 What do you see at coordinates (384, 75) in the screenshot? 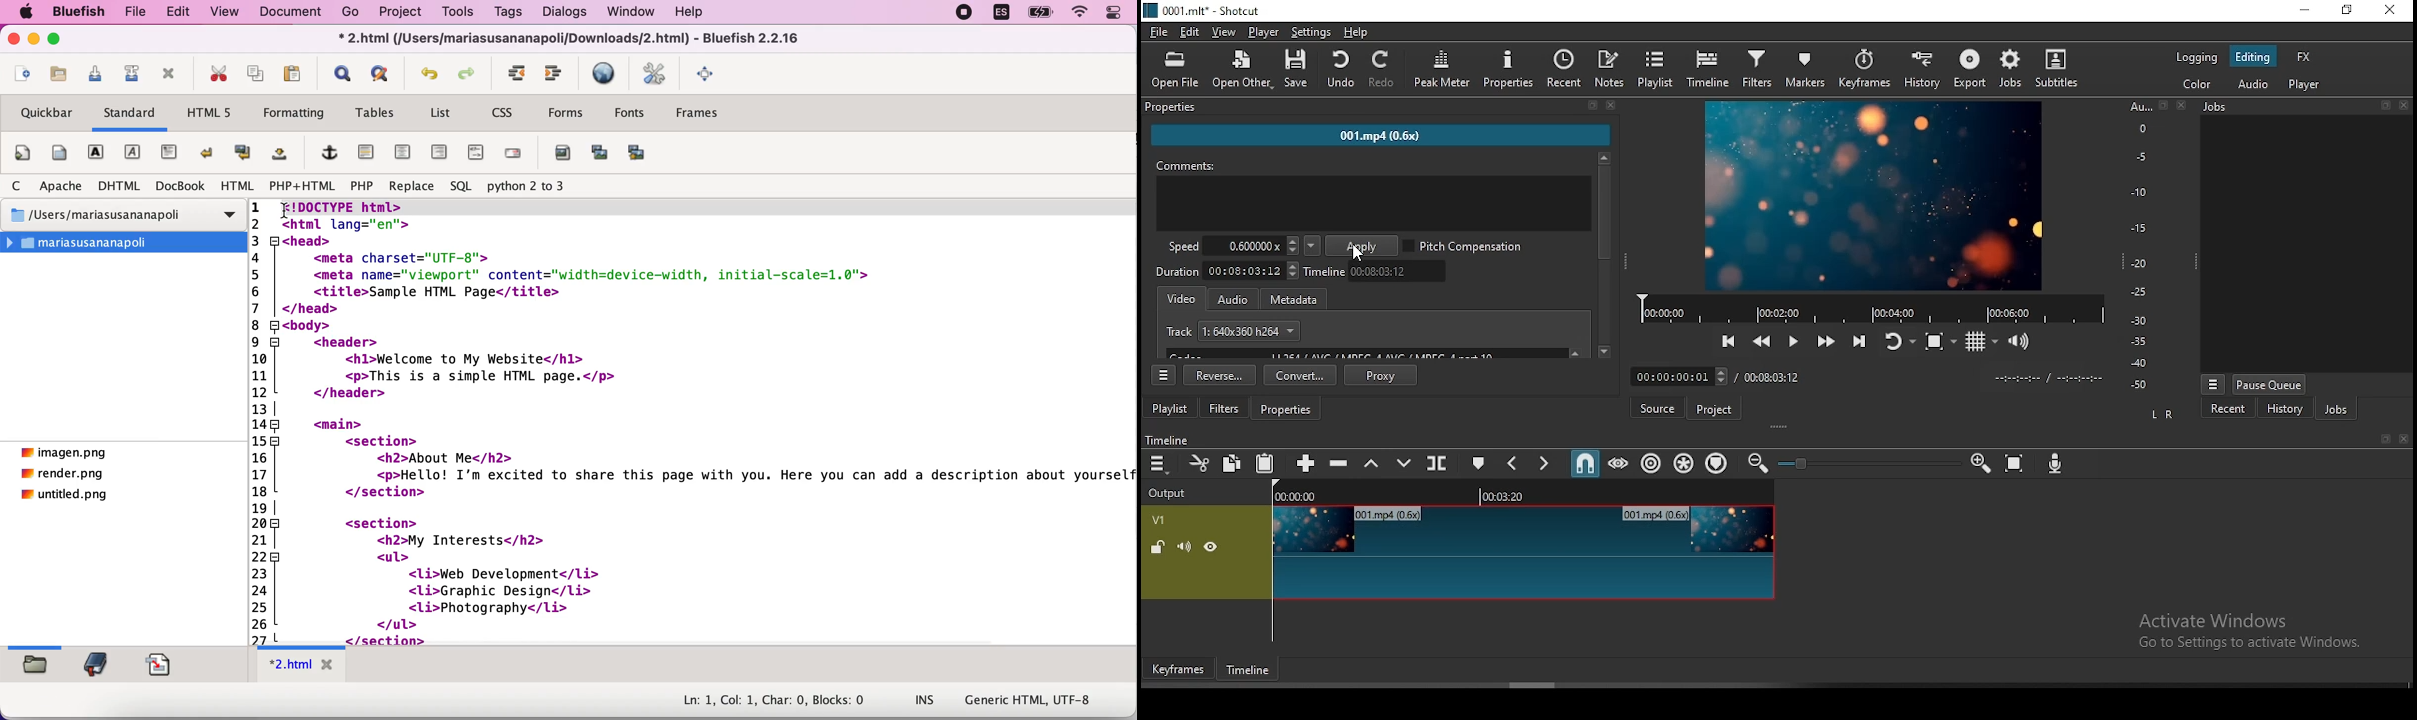
I see `advanced find and replace` at bounding box center [384, 75].